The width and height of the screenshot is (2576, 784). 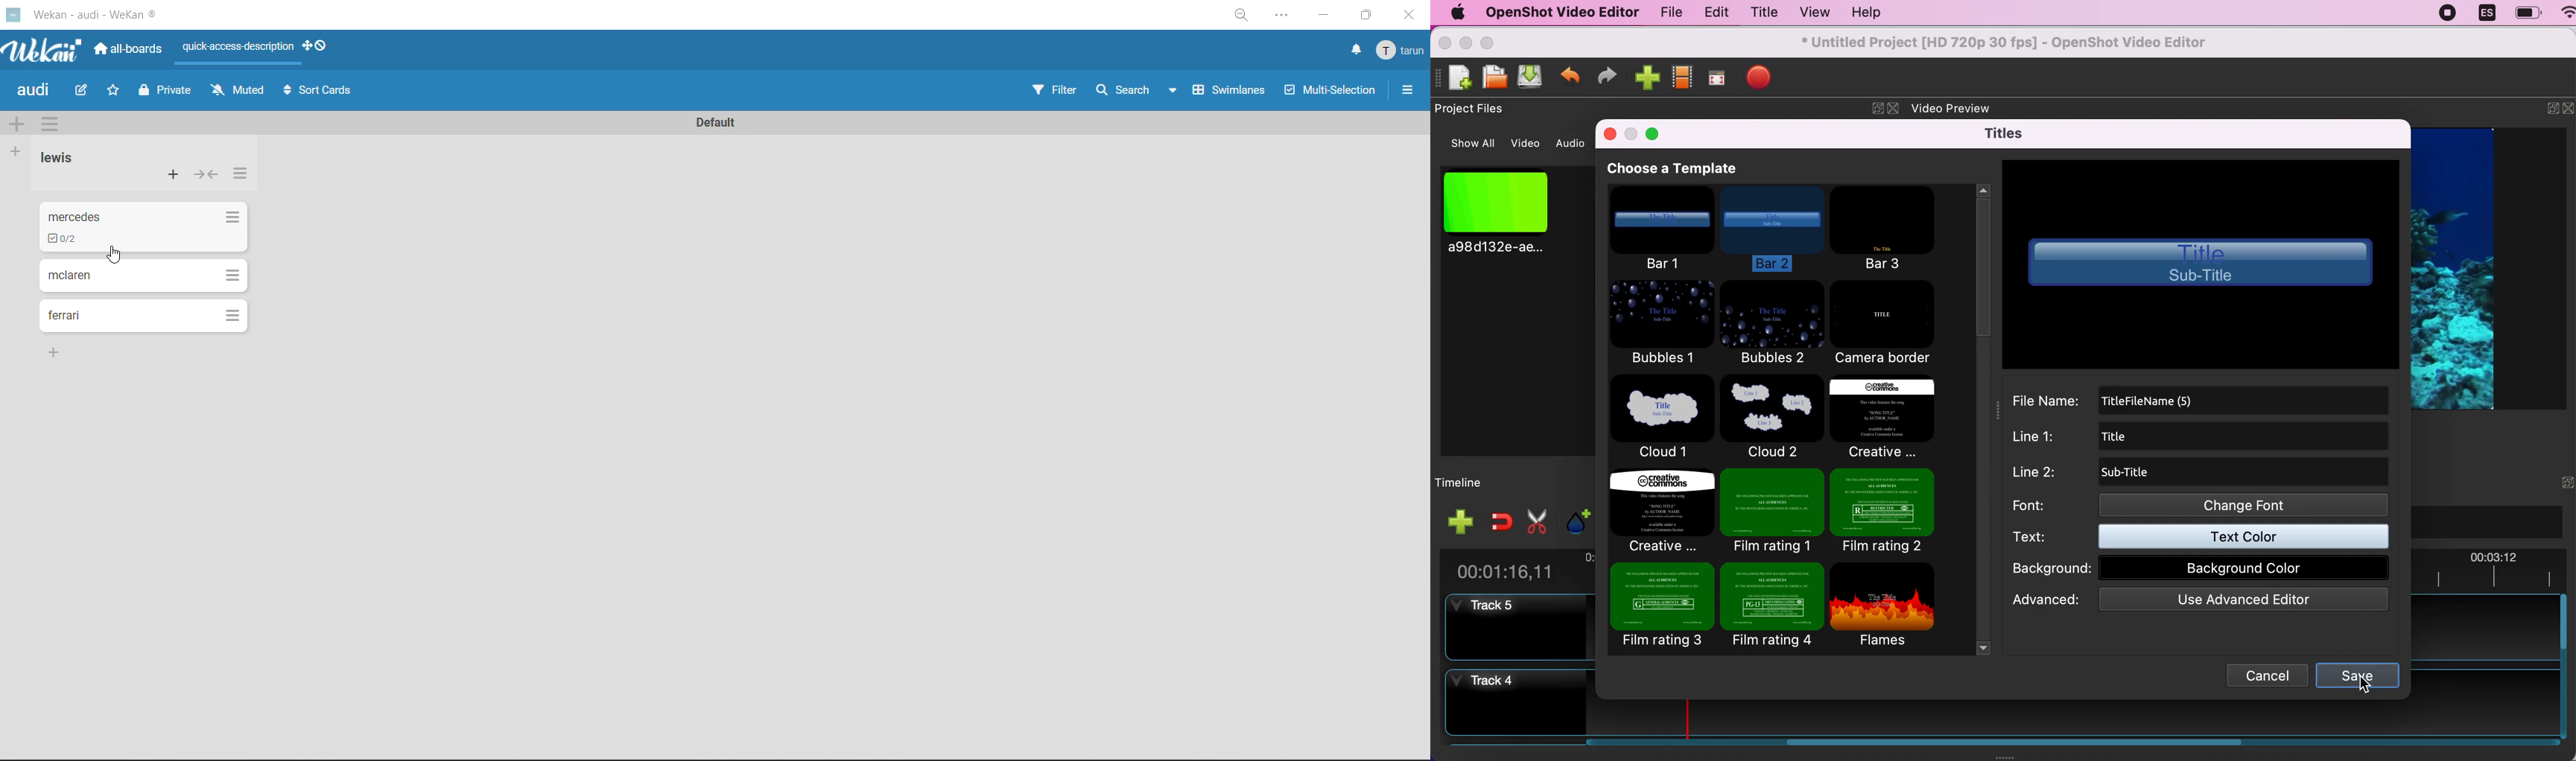 I want to click on quick access description, so click(x=236, y=49).